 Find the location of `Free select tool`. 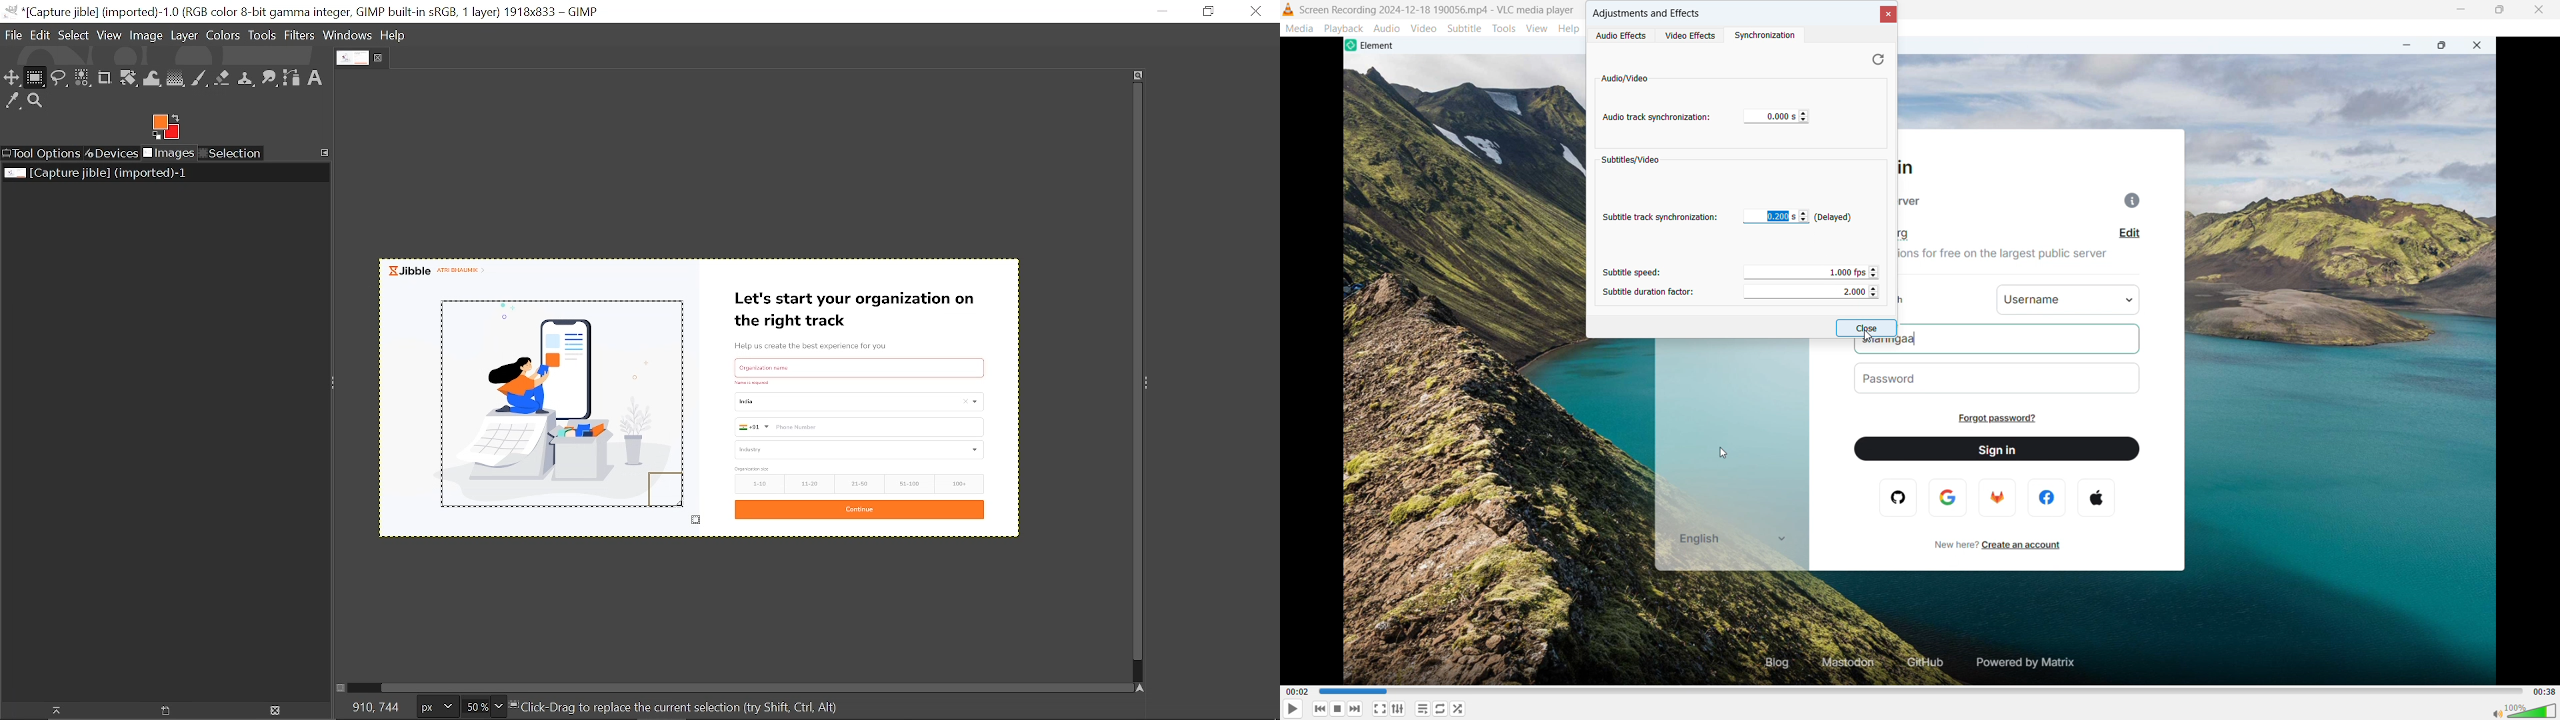

Free select tool is located at coordinates (60, 79).